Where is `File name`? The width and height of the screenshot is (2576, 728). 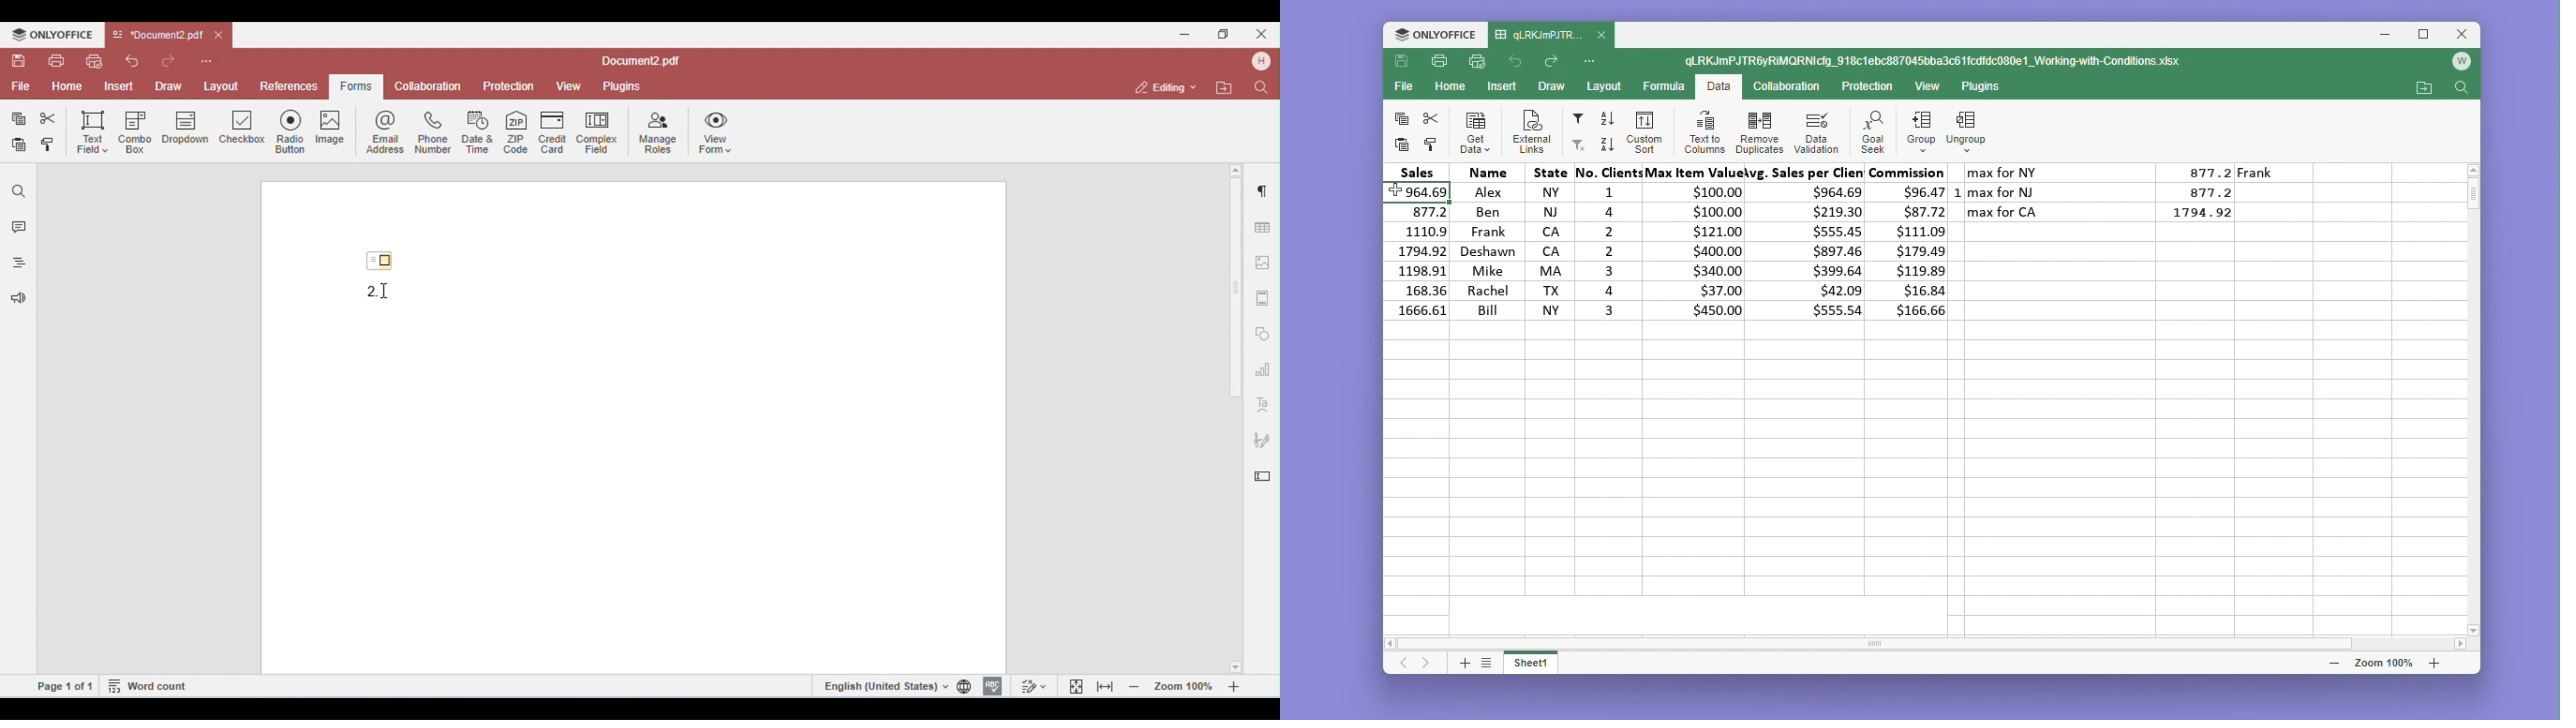 File name is located at coordinates (1935, 62).